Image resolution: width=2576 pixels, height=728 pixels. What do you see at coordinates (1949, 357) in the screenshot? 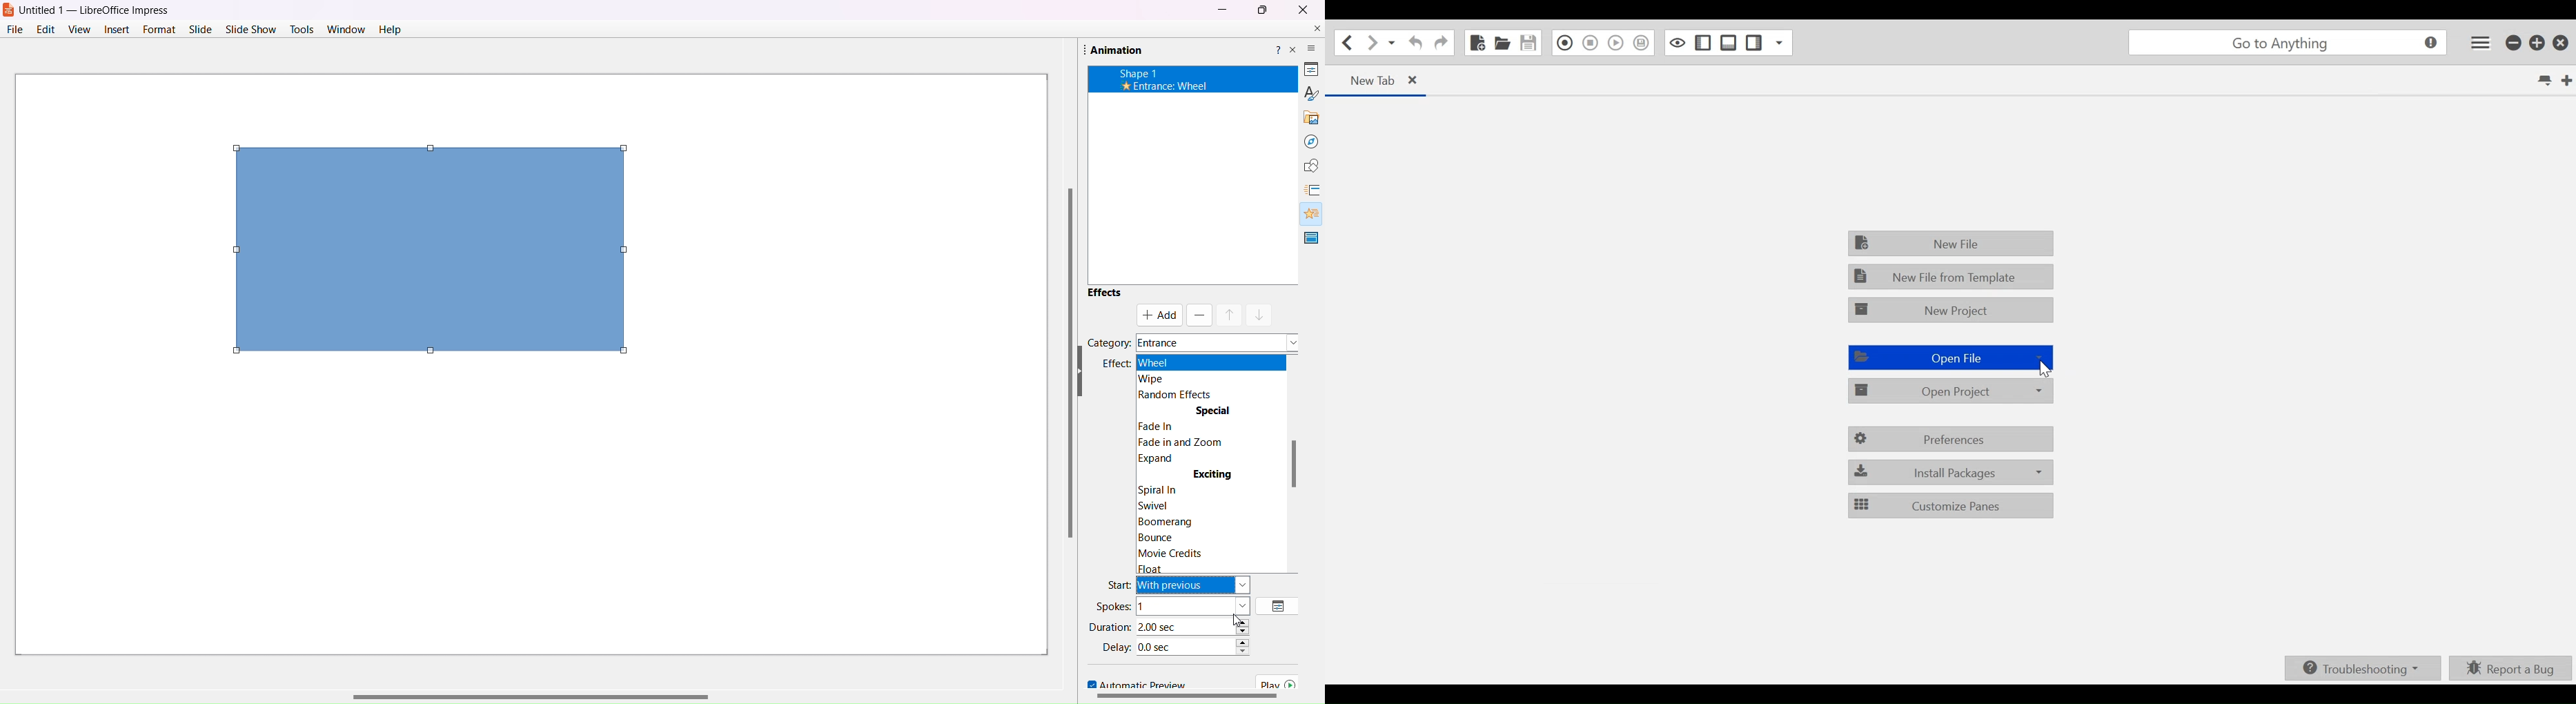
I see `Open File` at bounding box center [1949, 357].